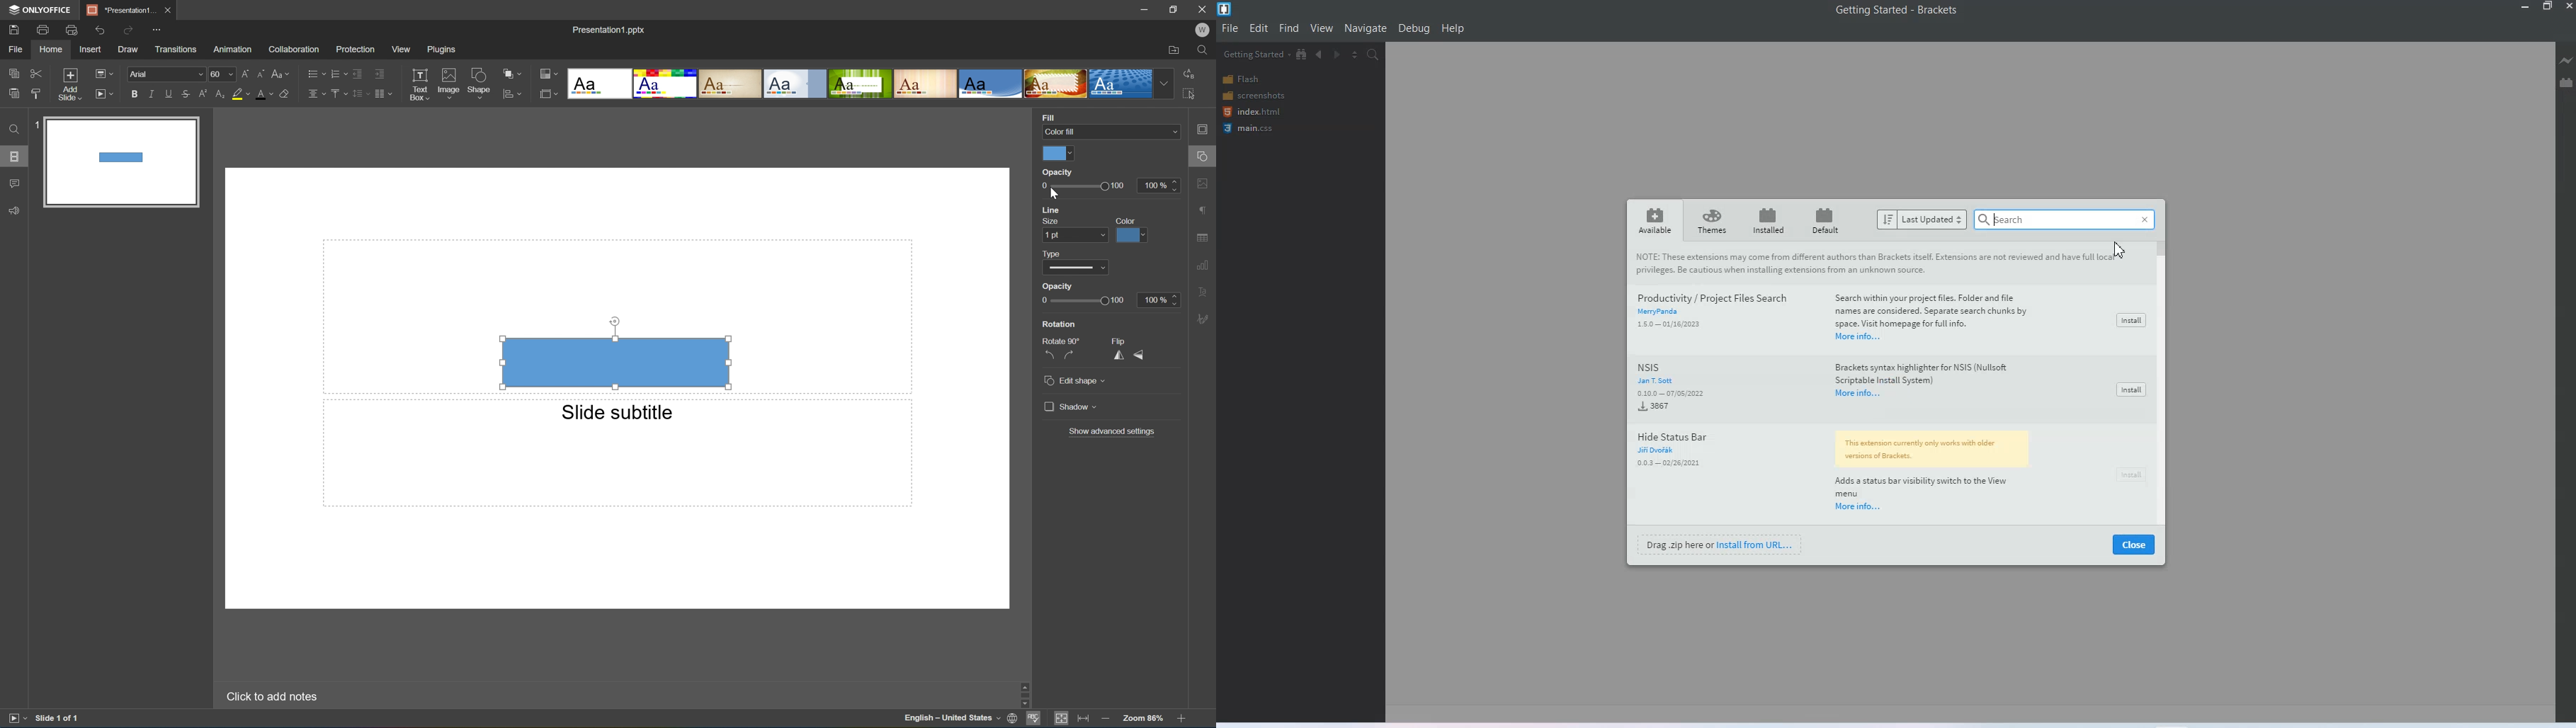  Describe the element at coordinates (1142, 354) in the screenshot. I see `Flip vertically` at that location.